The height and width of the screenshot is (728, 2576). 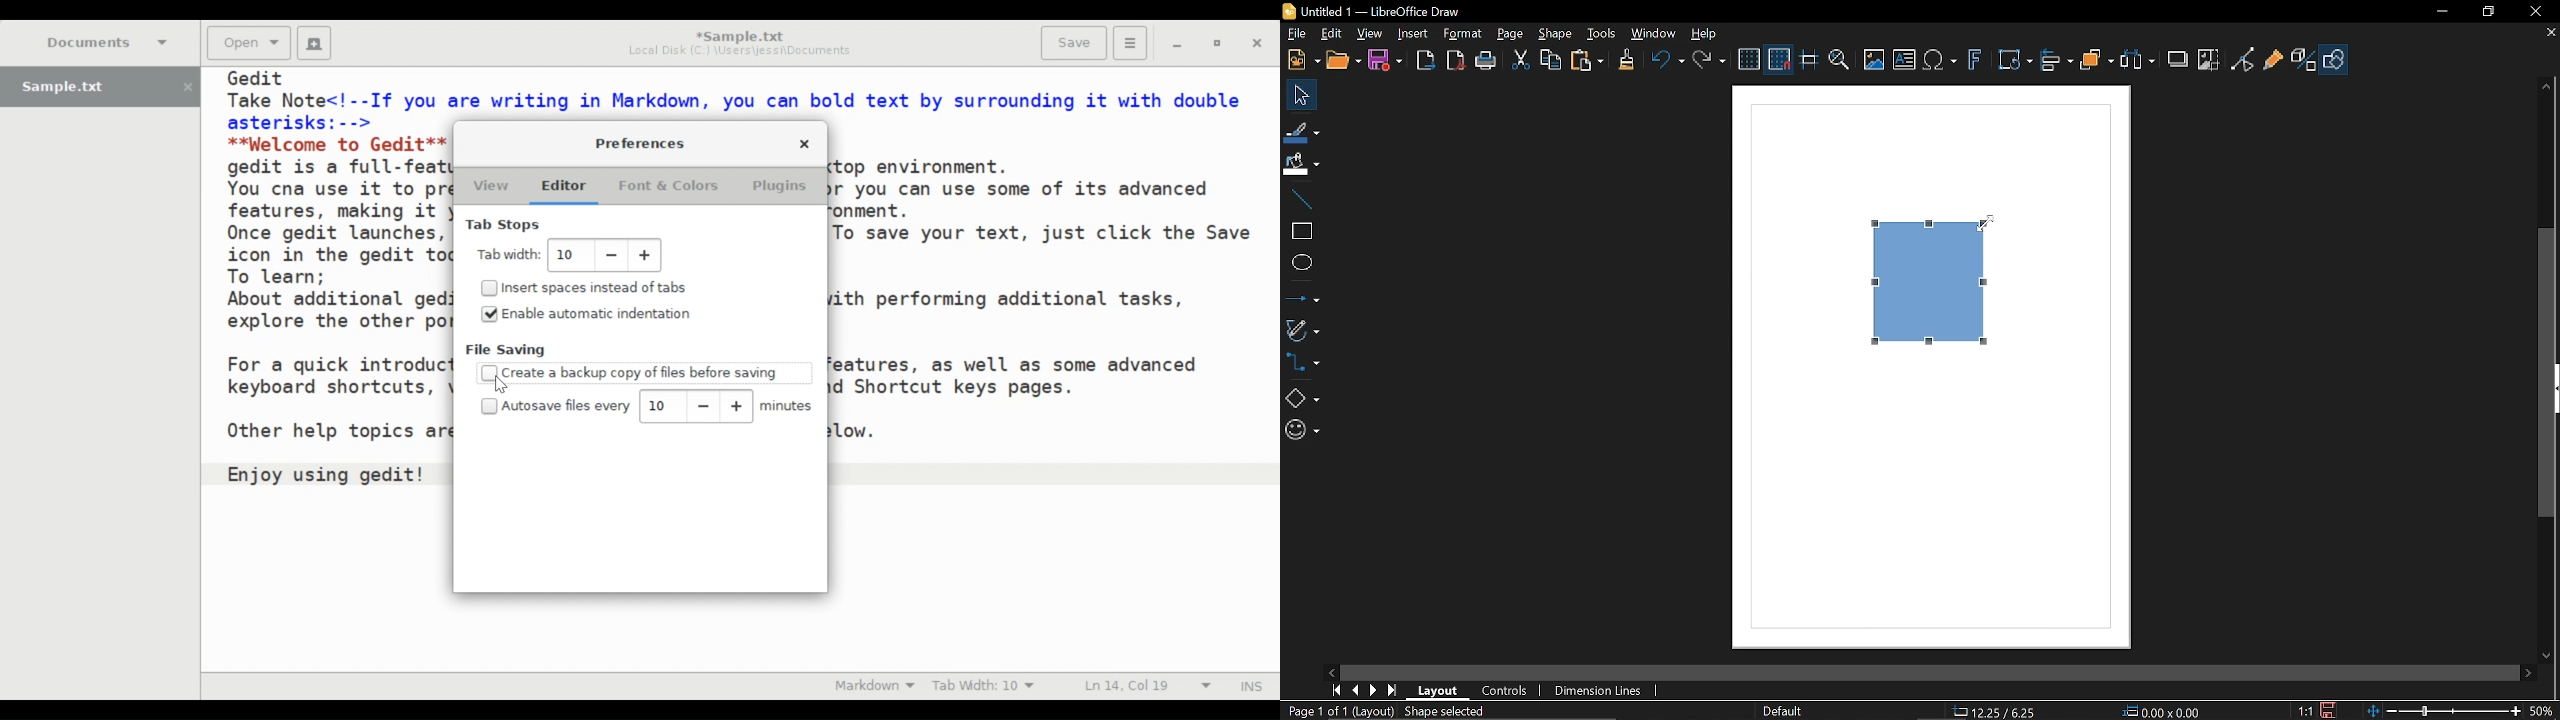 I want to click on Shadow, so click(x=2178, y=61).